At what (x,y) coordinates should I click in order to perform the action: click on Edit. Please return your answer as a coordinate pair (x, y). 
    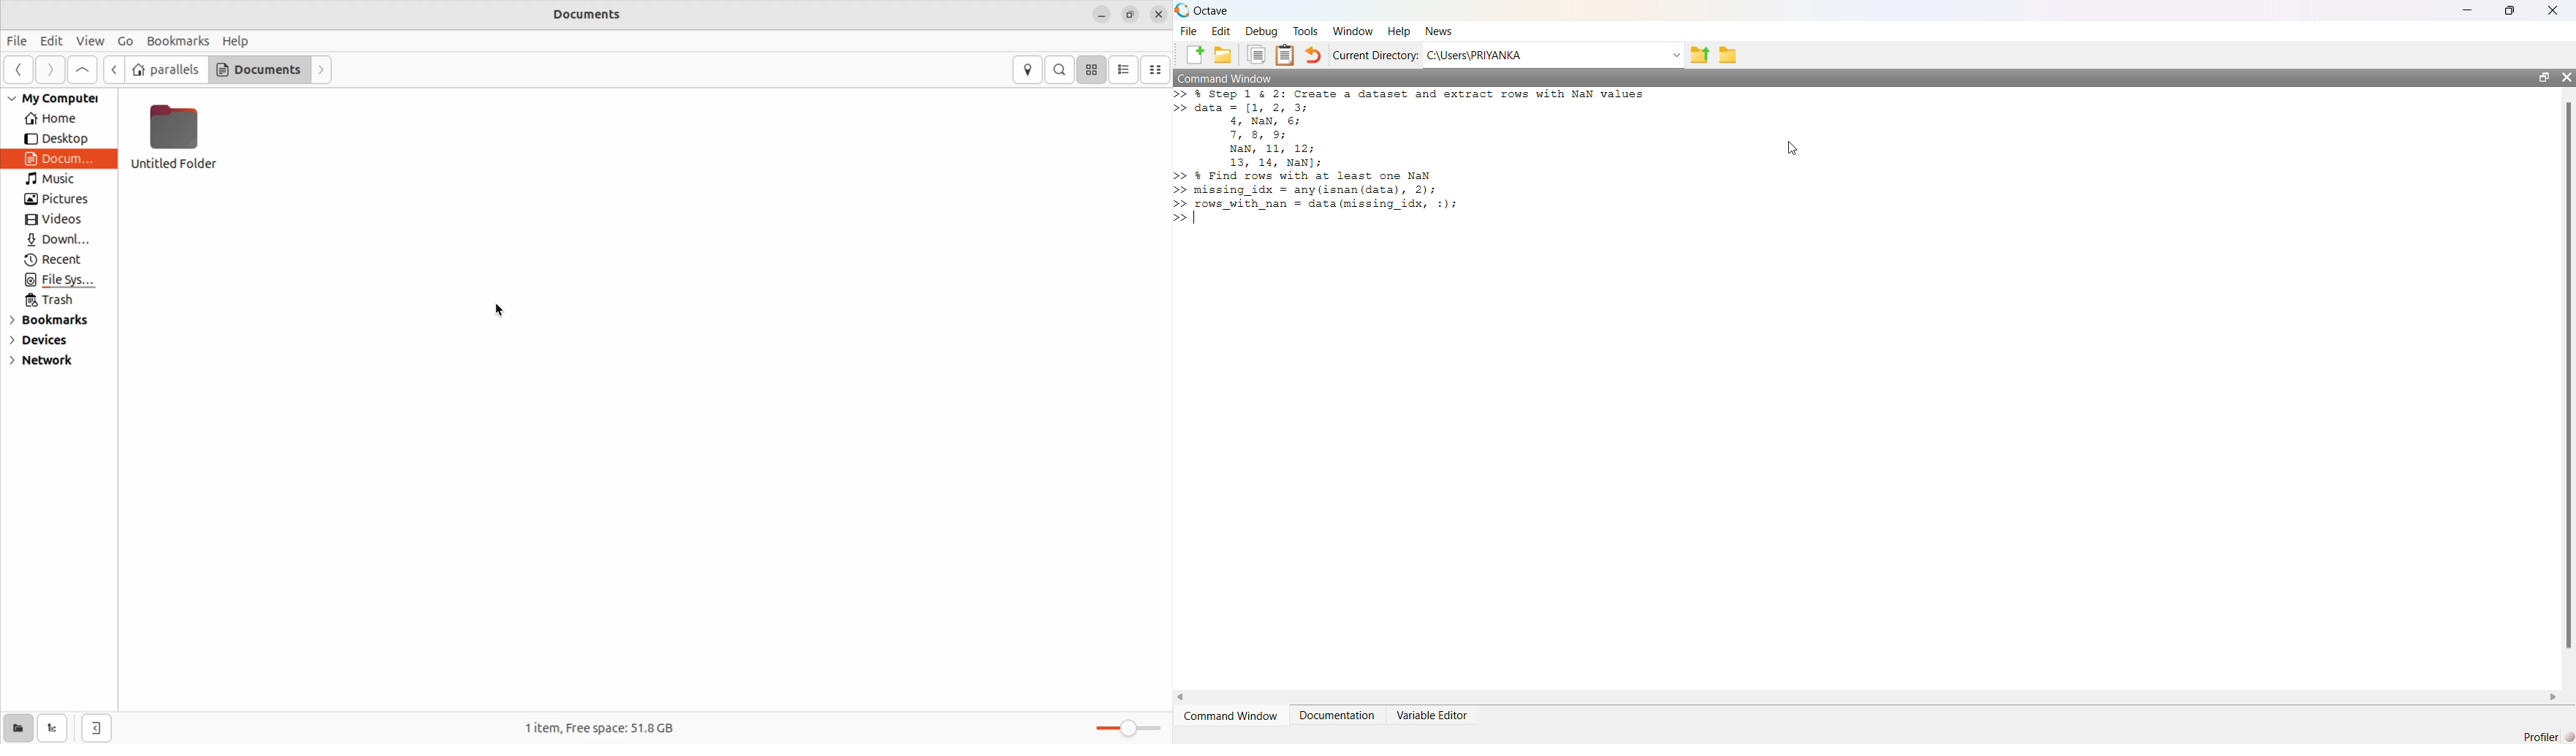
    Looking at the image, I should click on (1221, 31).